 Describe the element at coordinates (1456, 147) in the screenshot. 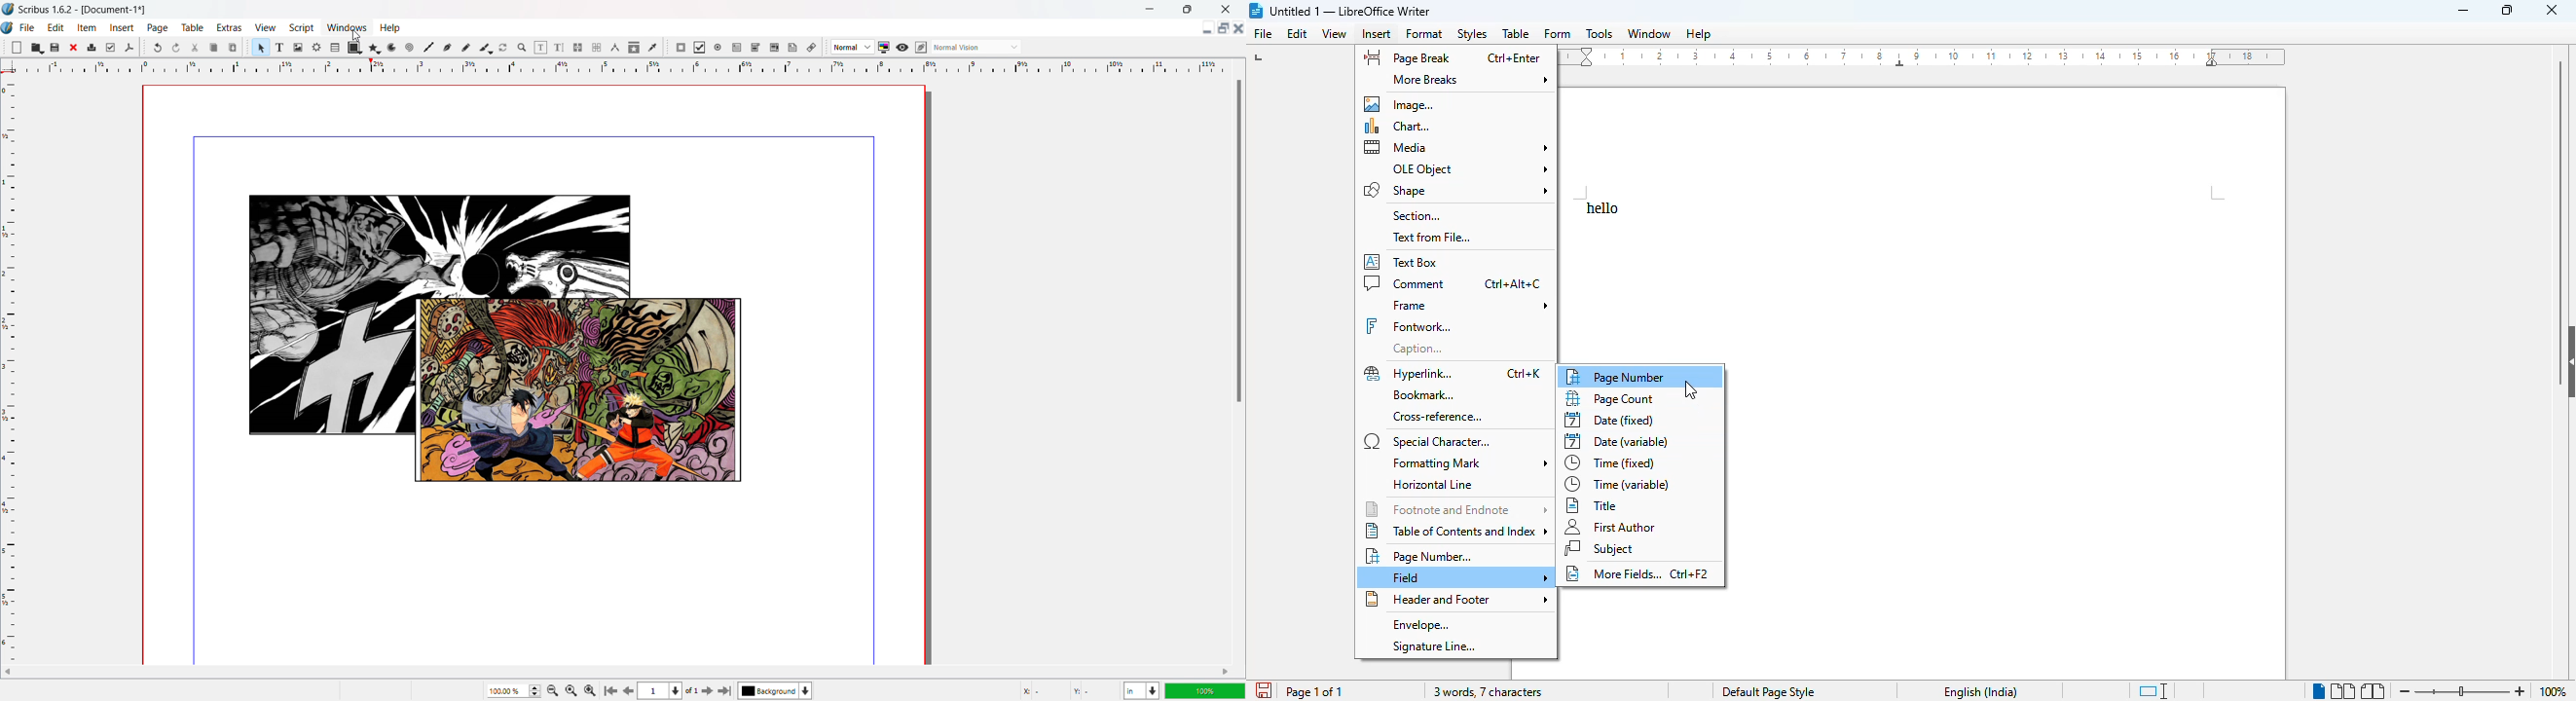

I see `media` at that location.